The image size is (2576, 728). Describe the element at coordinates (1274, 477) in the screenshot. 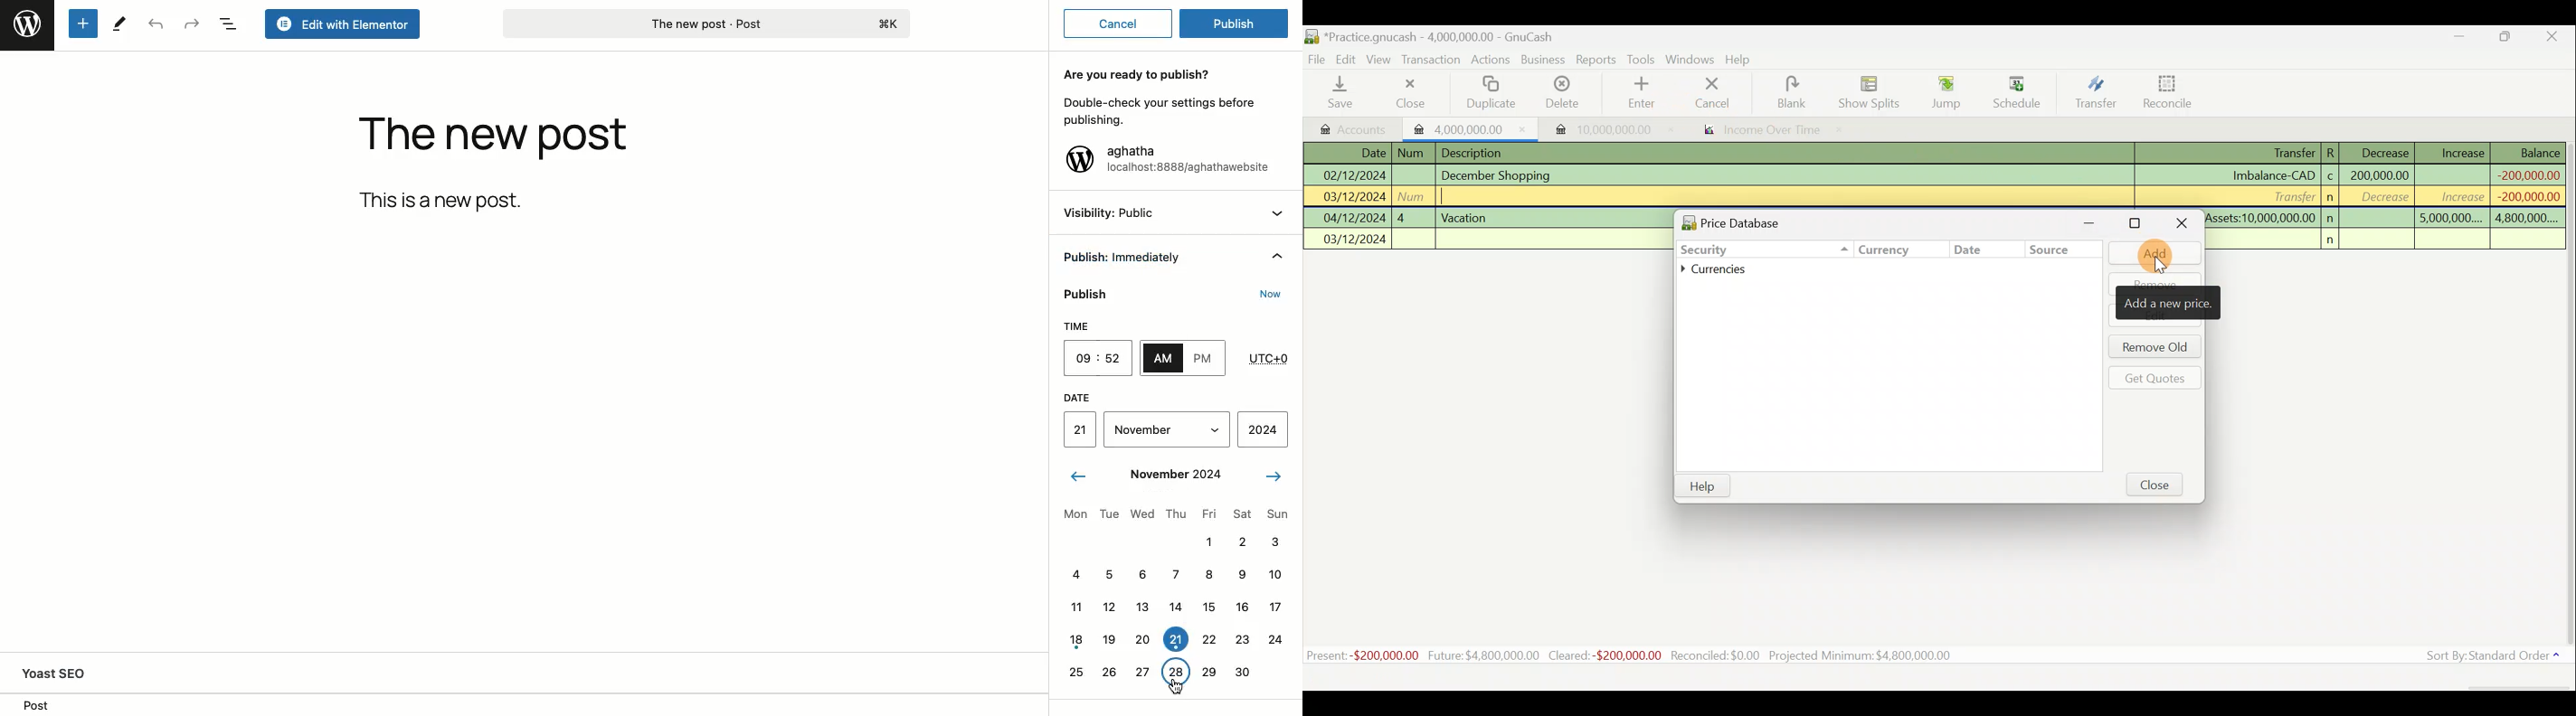

I see `Right arrow` at that location.